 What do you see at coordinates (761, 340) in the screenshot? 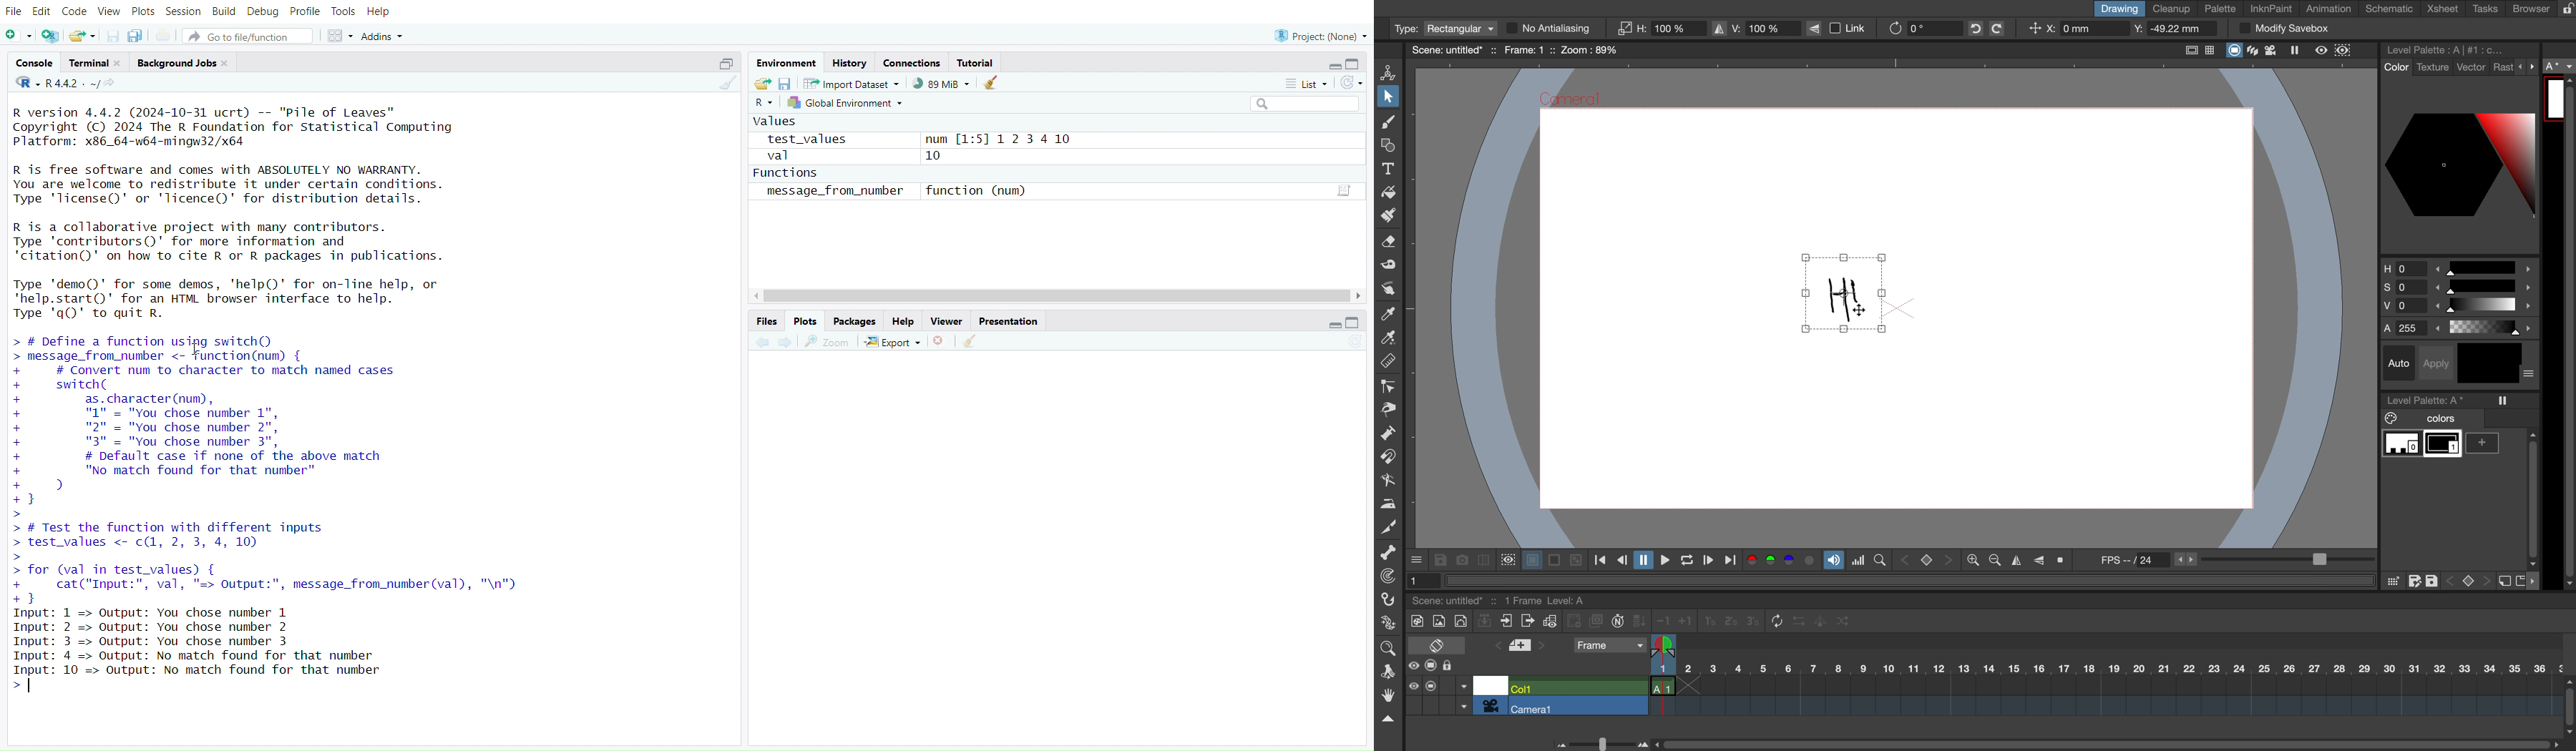
I see `Go back to the previous source location (Ctrl + F9)` at bounding box center [761, 340].